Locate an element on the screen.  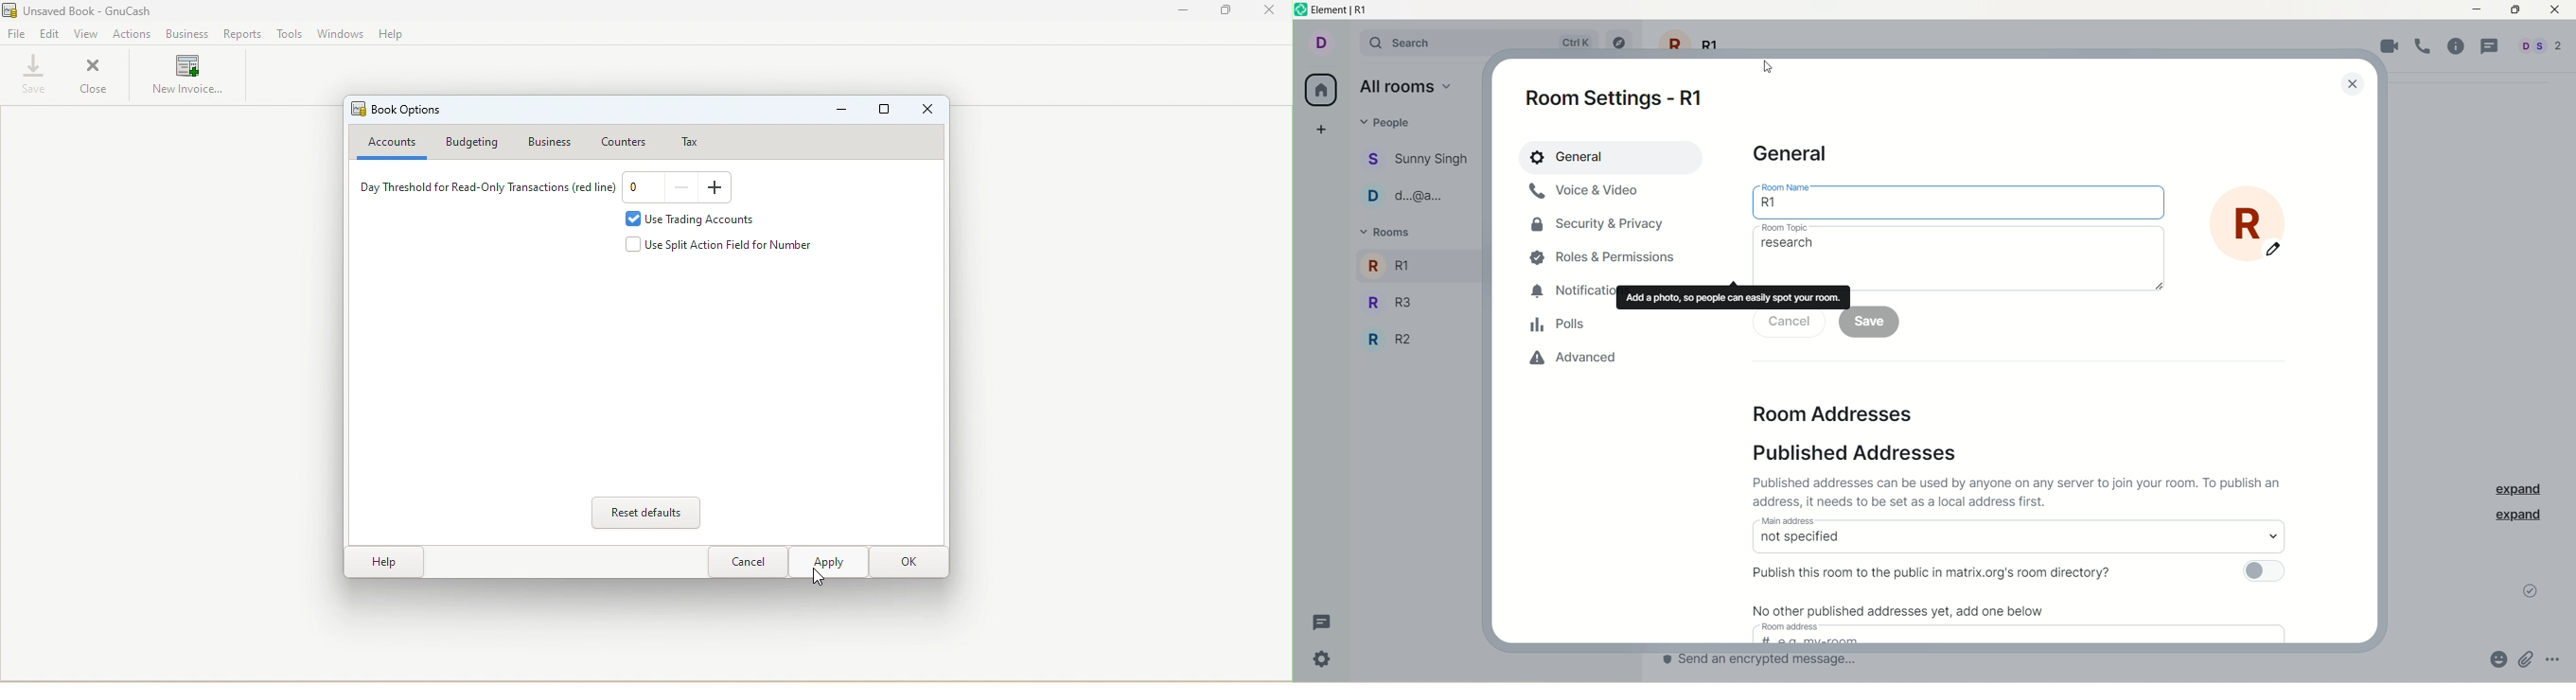
Accounts is located at coordinates (389, 144).